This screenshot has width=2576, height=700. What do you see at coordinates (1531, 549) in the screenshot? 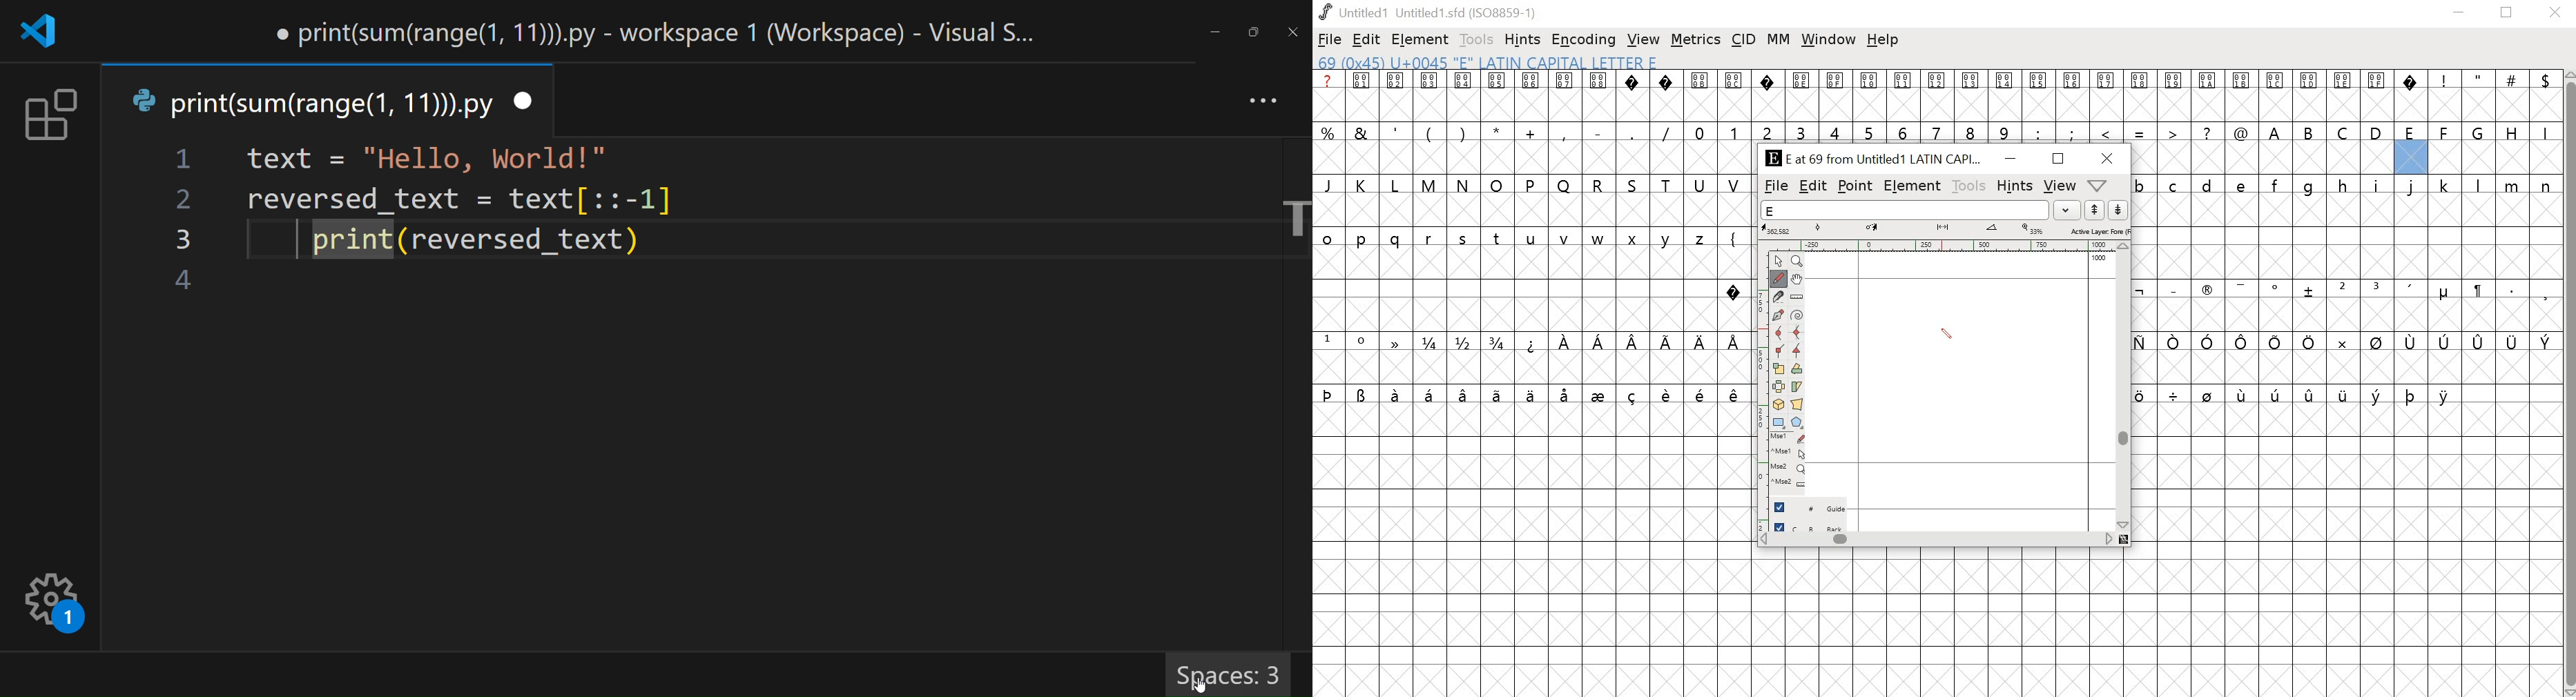
I see `empty cells` at bounding box center [1531, 549].